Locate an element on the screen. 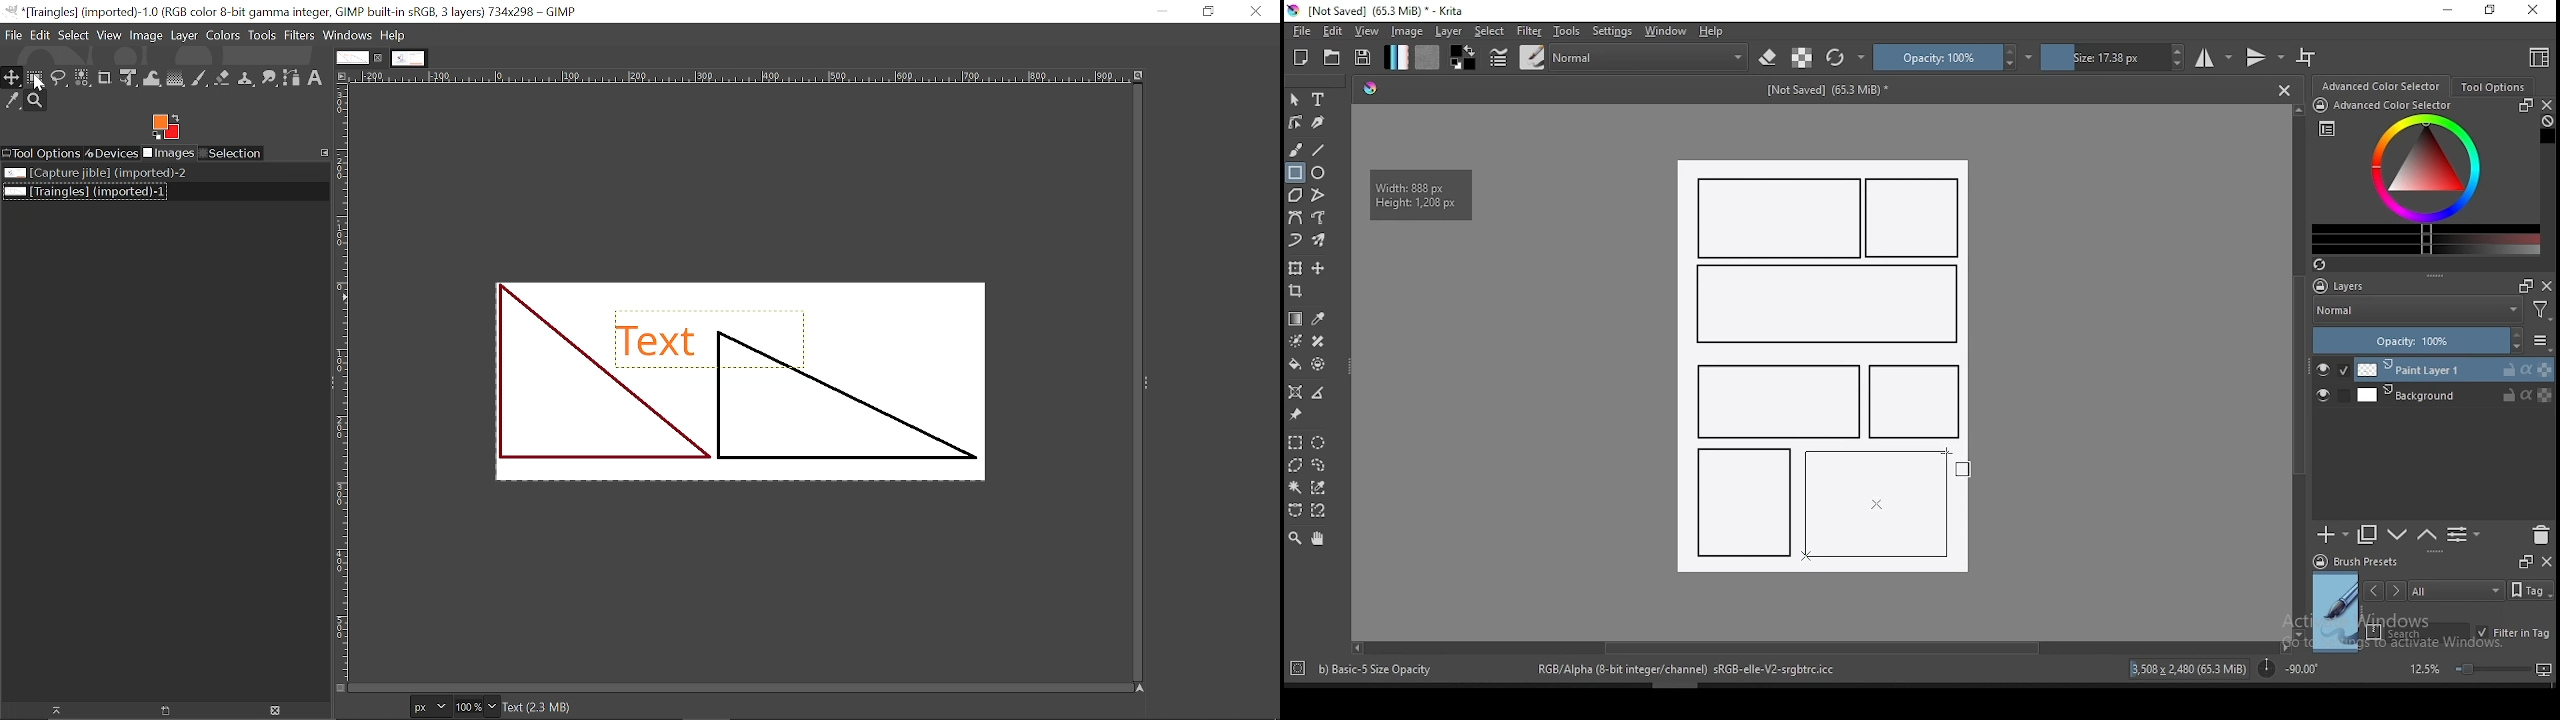 Image resolution: width=2576 pixels, height=728 pixels. save is located at coordinates (1363, 58).